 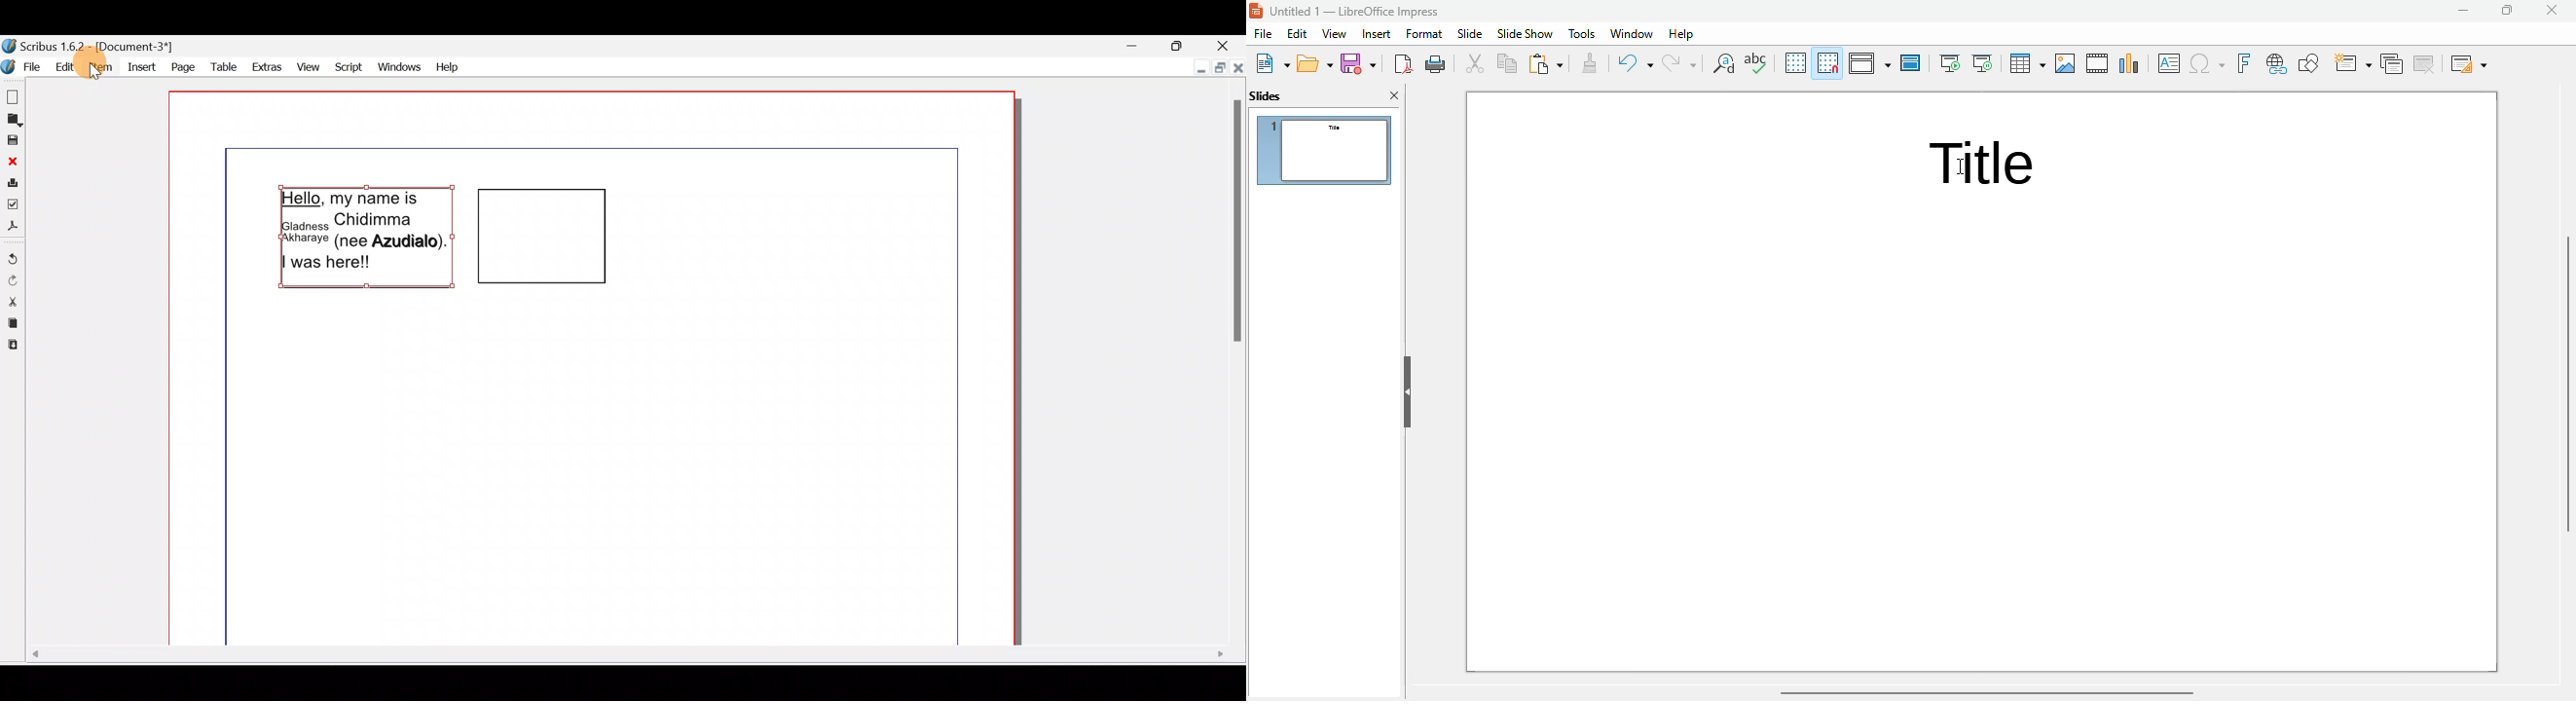 What do you see at coordinates (1238, 65) in the screenshot?
I see `Close` at bounding box center [1238, 65].